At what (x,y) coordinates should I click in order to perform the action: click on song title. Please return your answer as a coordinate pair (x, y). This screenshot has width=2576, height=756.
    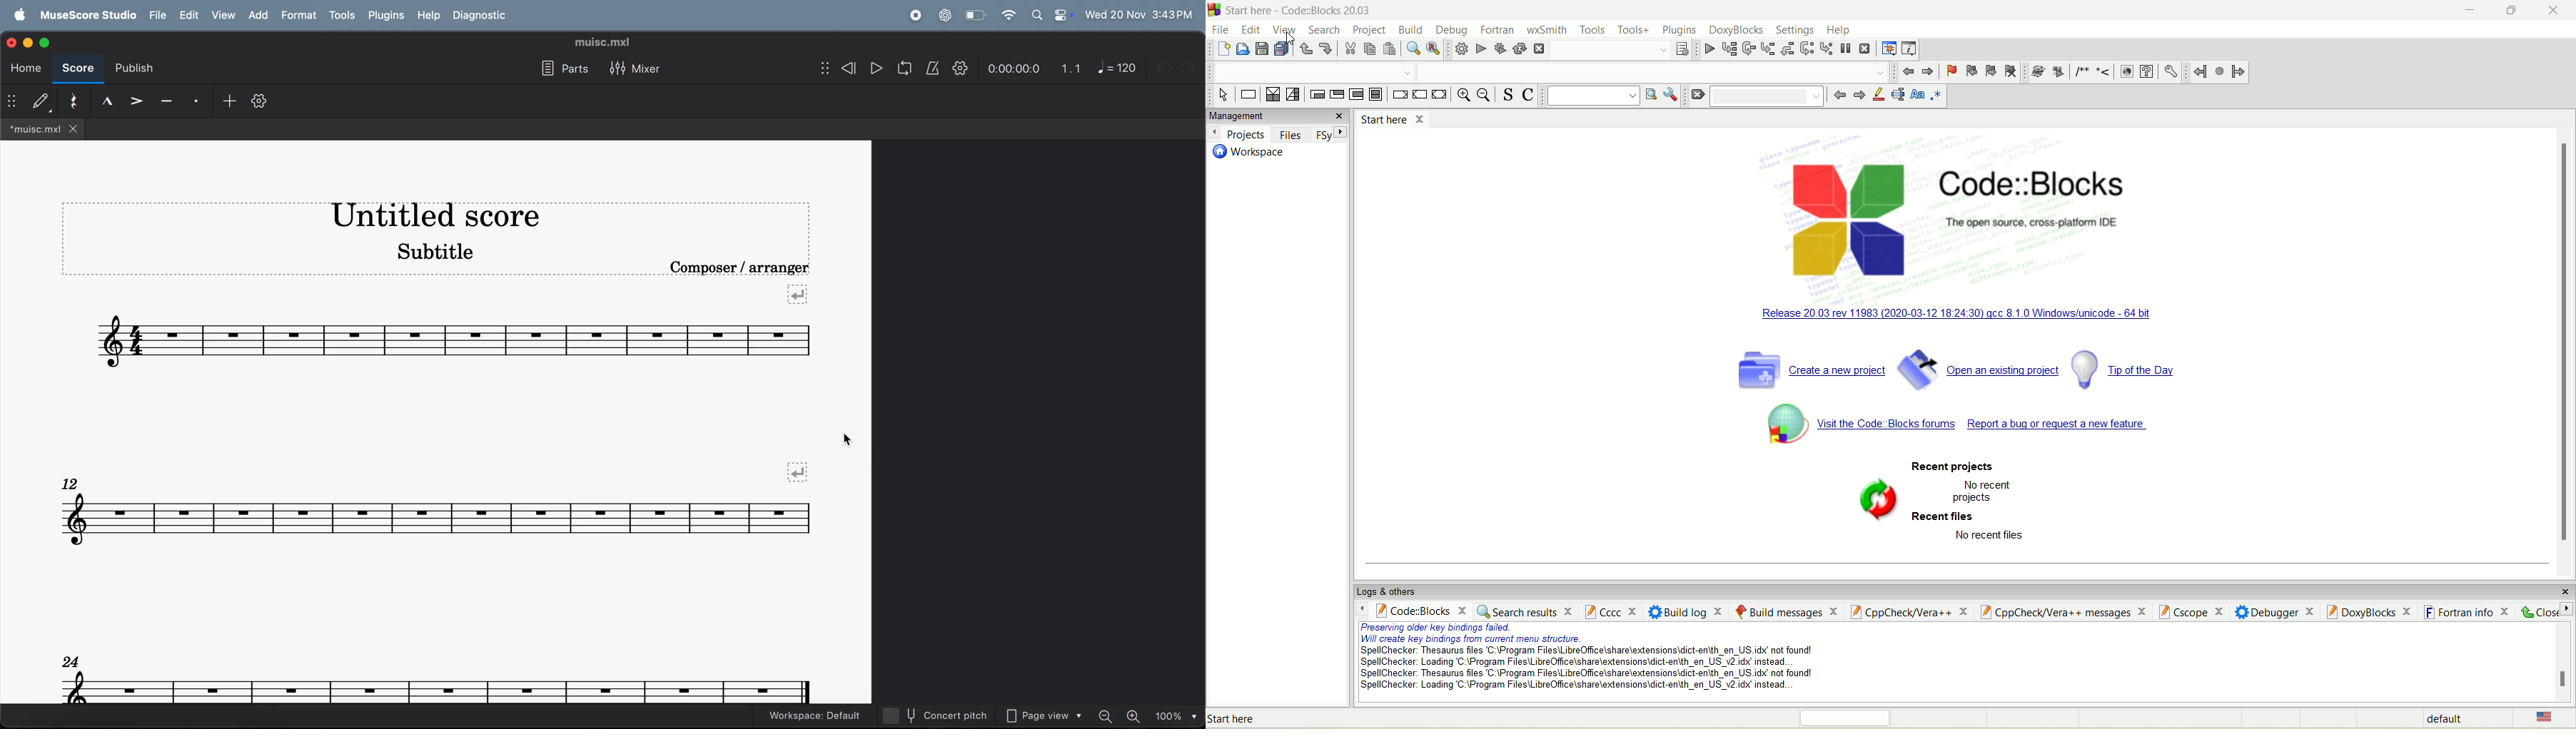
    Looking at the image, I should click on (600, 43).